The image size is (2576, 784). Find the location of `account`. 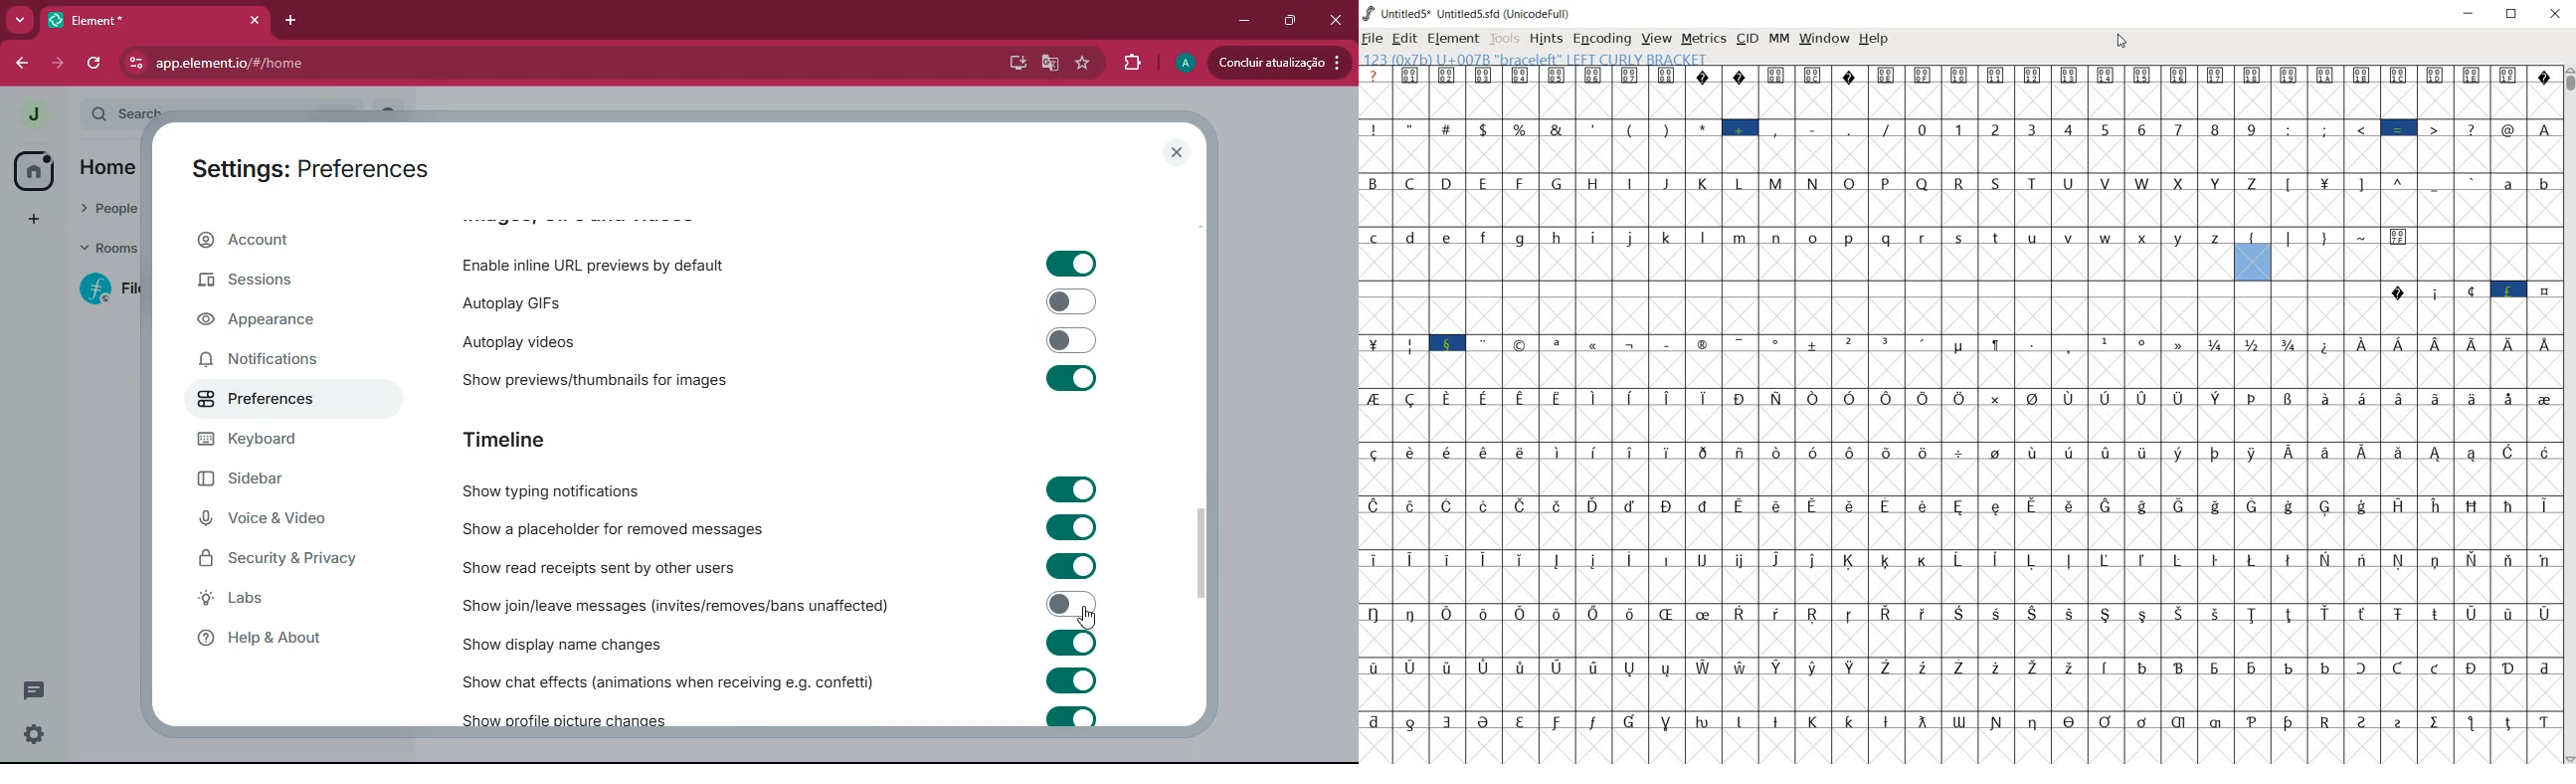

account is located at coordinates (294, 238).